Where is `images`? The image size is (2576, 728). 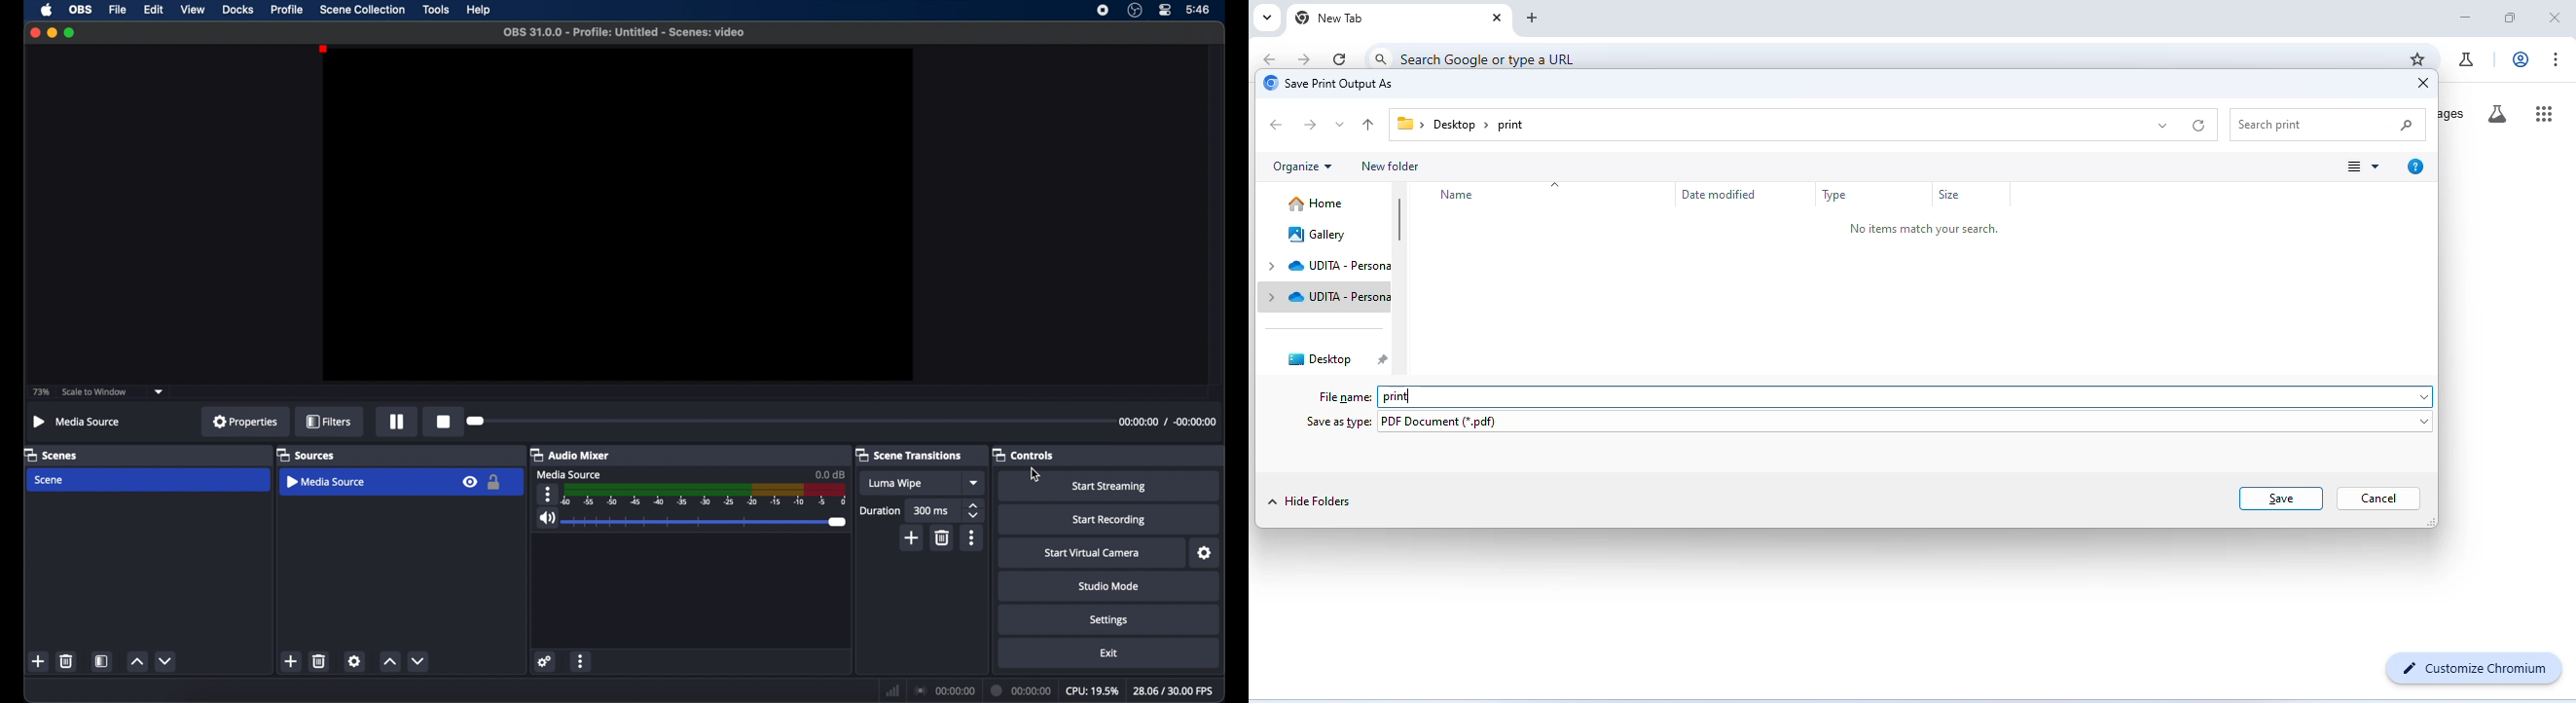 images is located at coordinates (2452, 114).